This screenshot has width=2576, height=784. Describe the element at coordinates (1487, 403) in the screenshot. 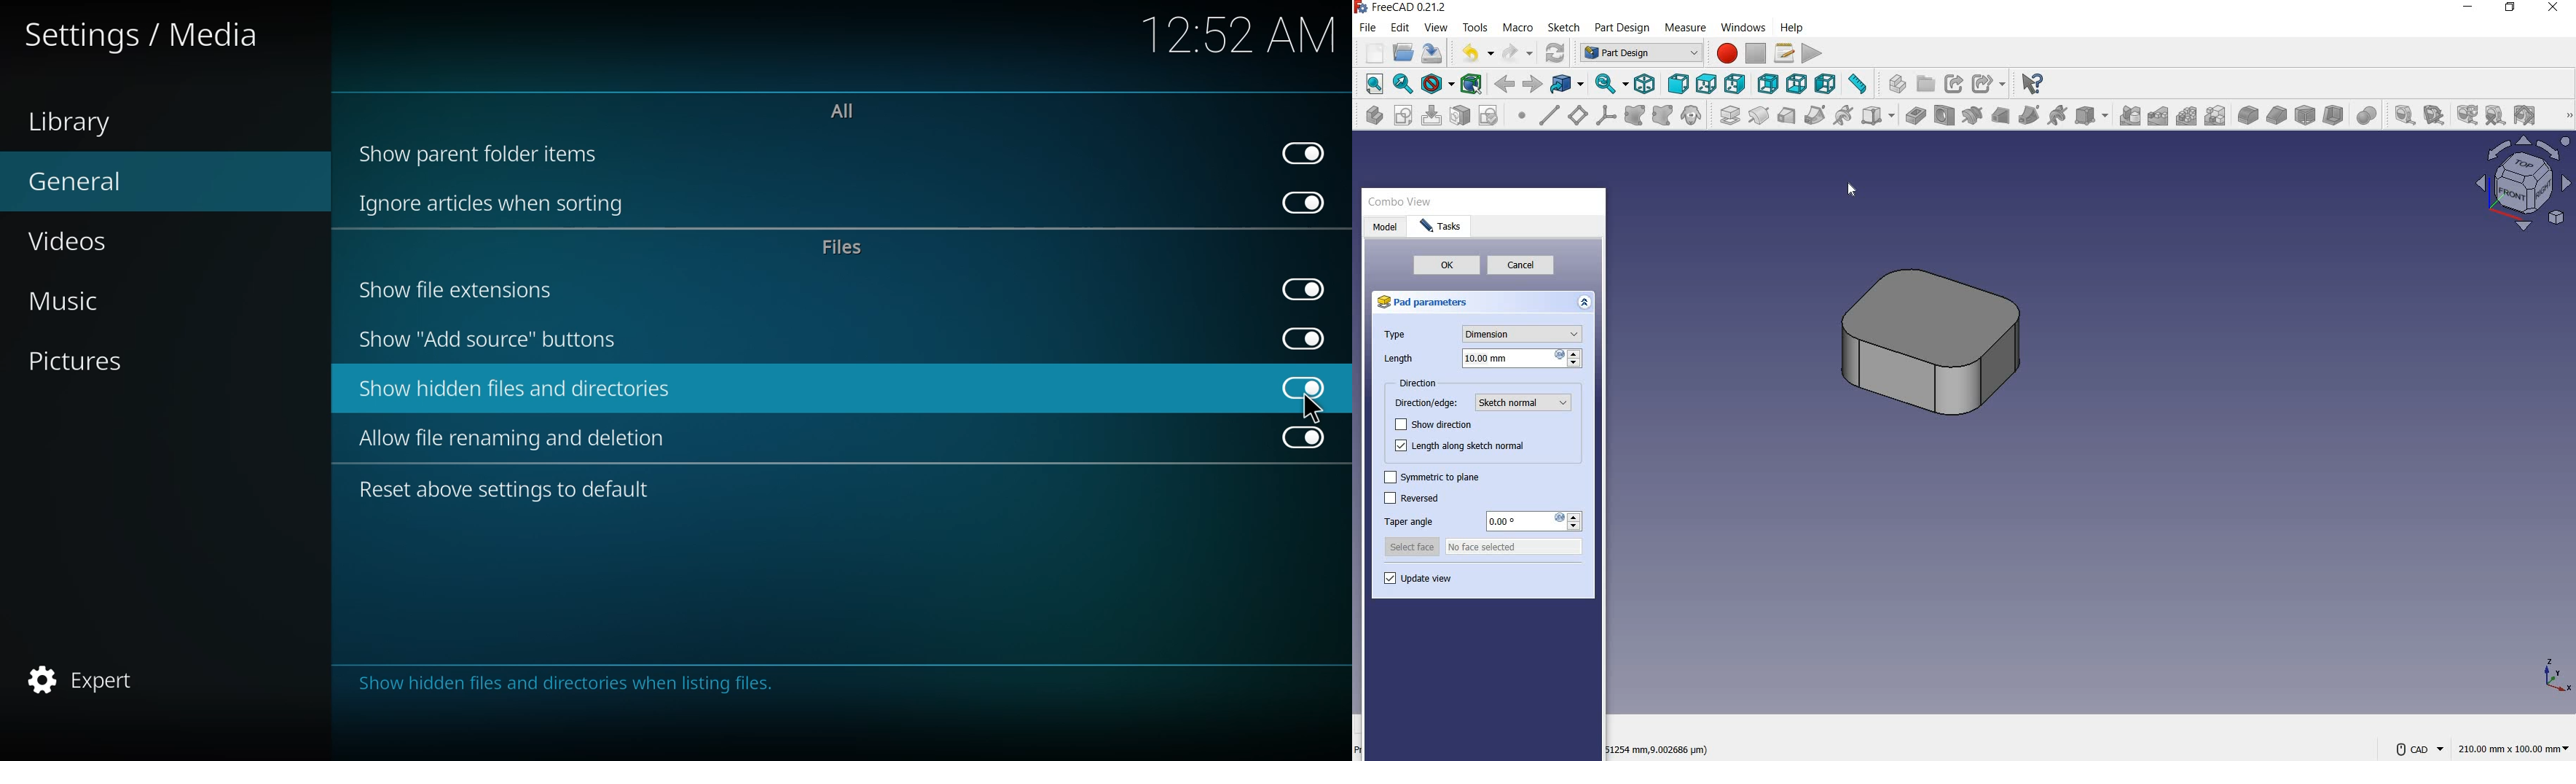

I see `direction/edge` at that location.